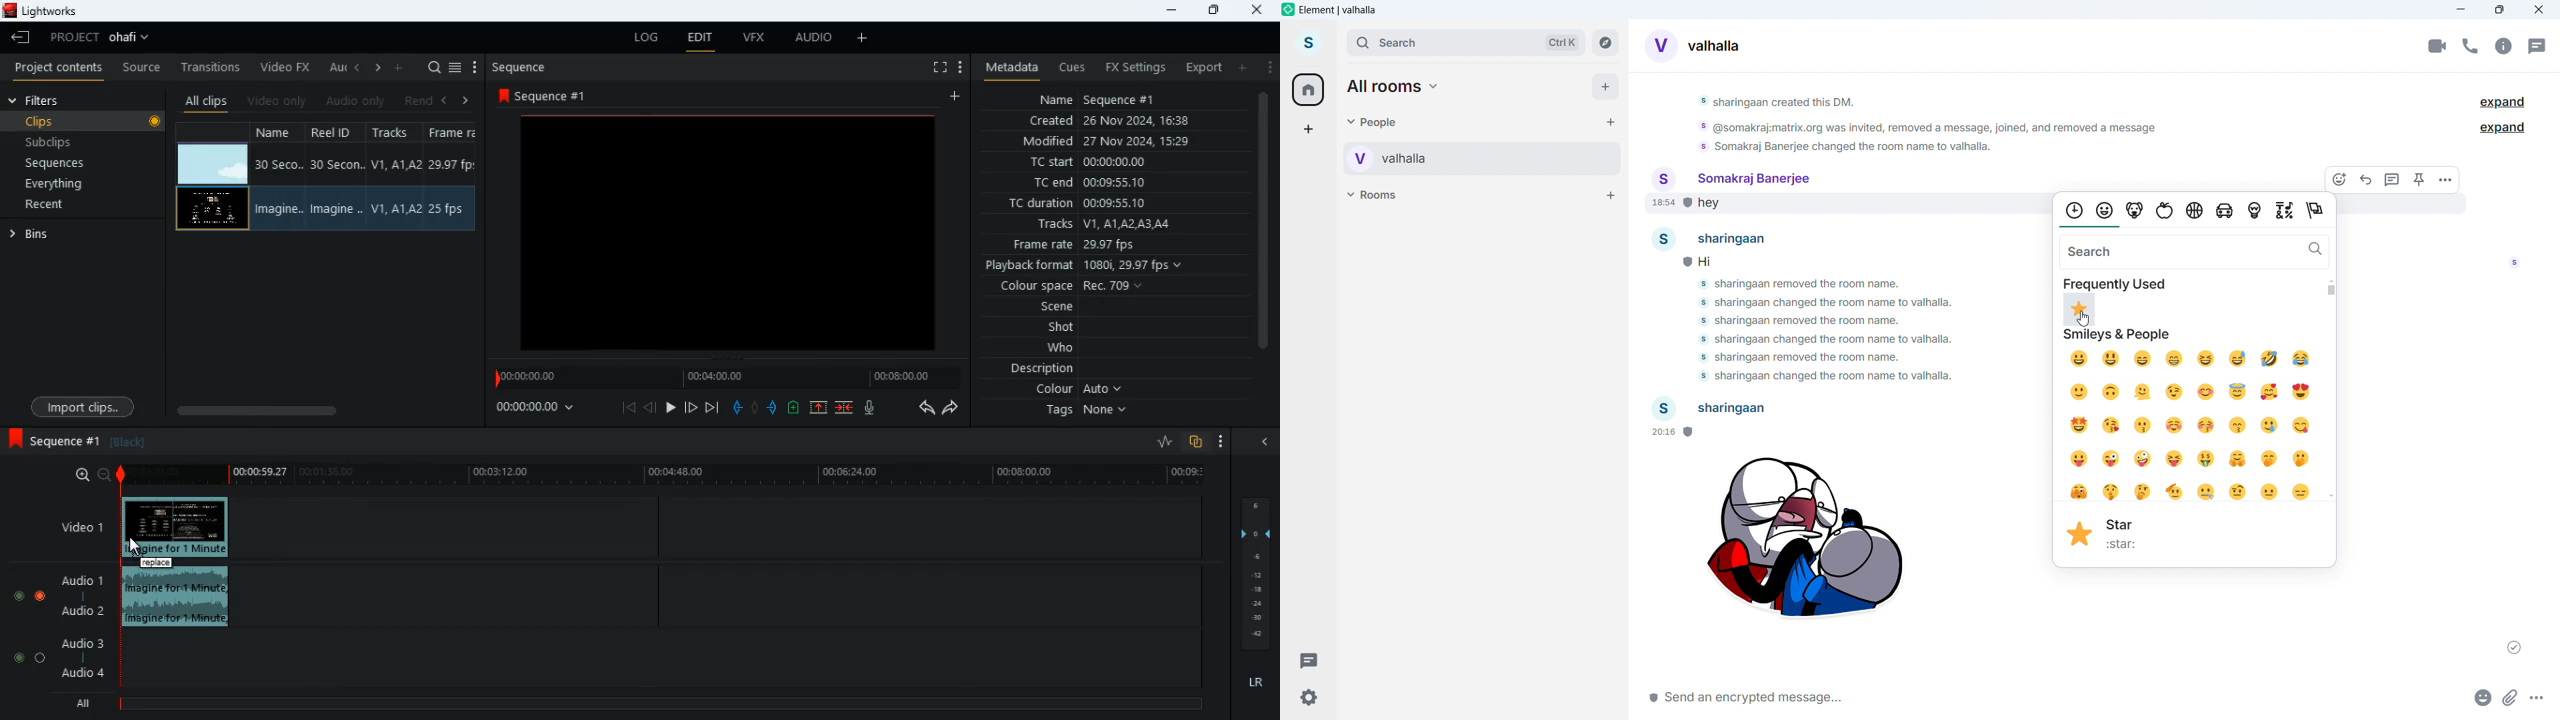 This screenshot has height=728, width=2576. What do you see at coordinates (1821, 339) in the screenshot?
I see `somakraj banerjee charged the room name to valhalla` at bounding box center [1821, 339].